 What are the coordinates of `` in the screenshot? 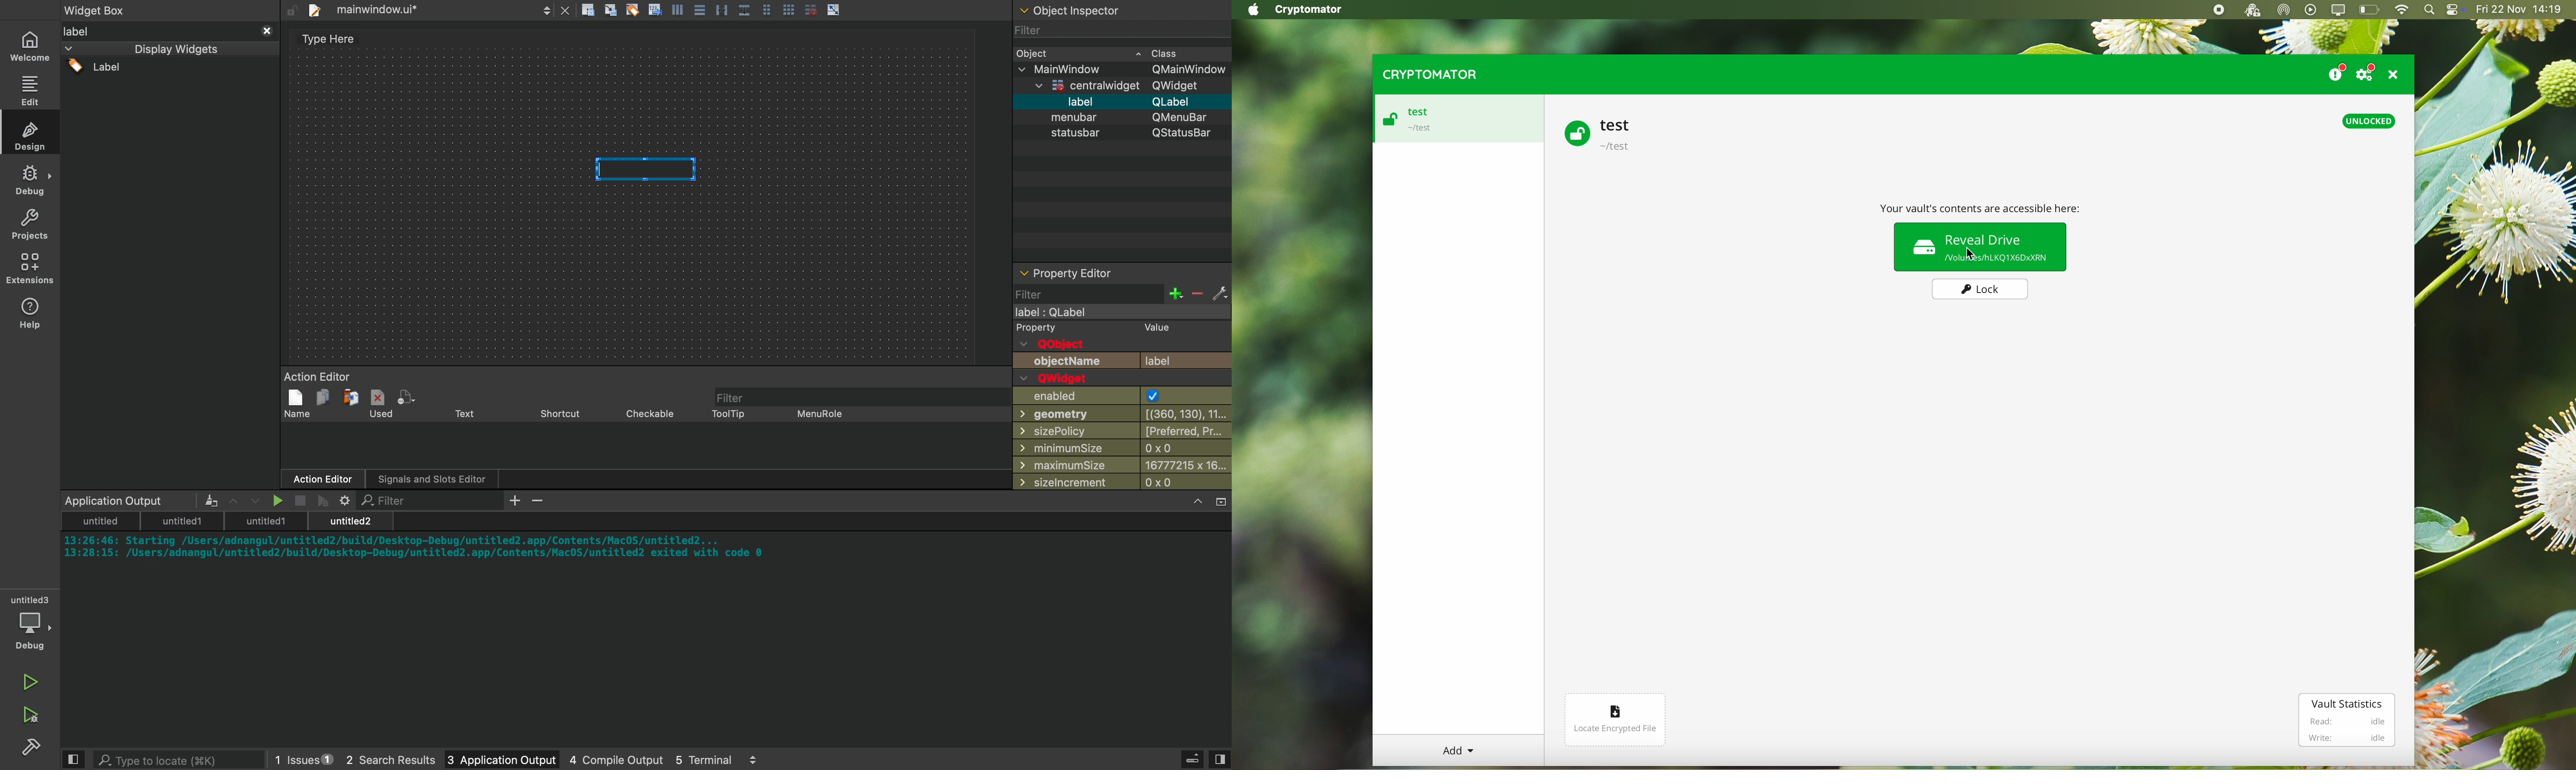 It's located at (30, 181).